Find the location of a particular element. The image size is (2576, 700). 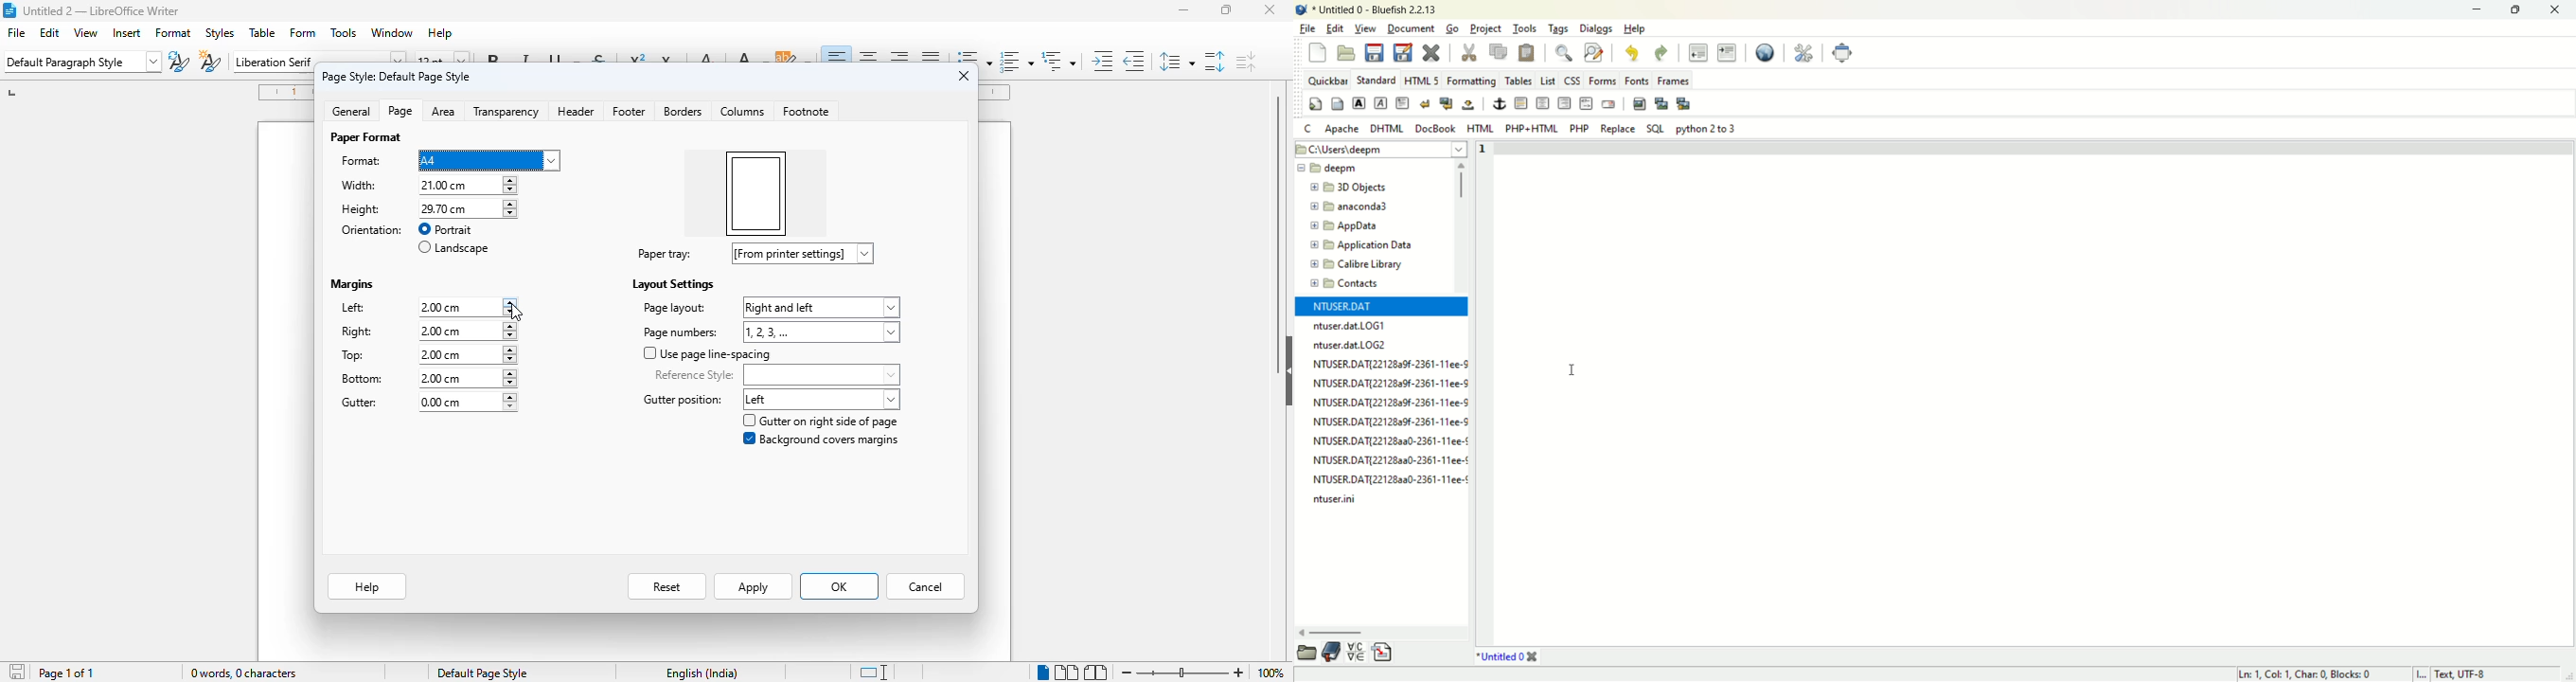

email  is located at coordinates (1611, 103).